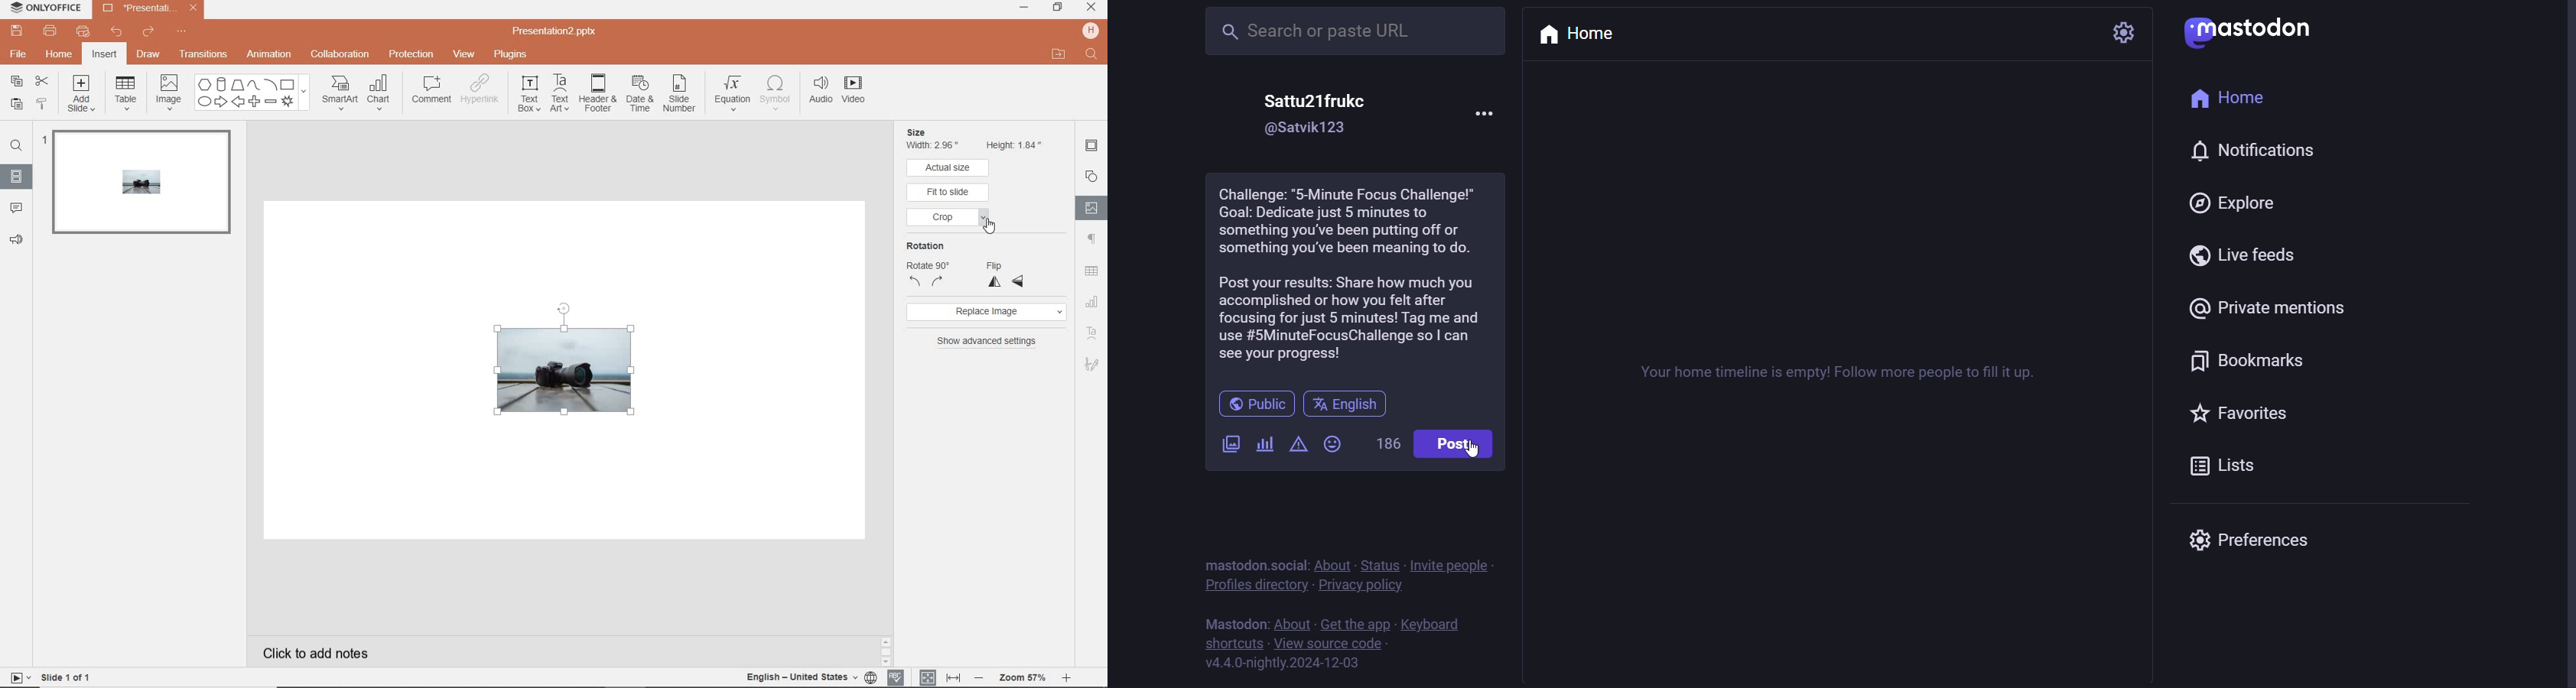 The height and width of the screenshot is (700, 2576). Describe the element at coordinates (1355, 625) in the screenshot. I see `get the app` at that location.